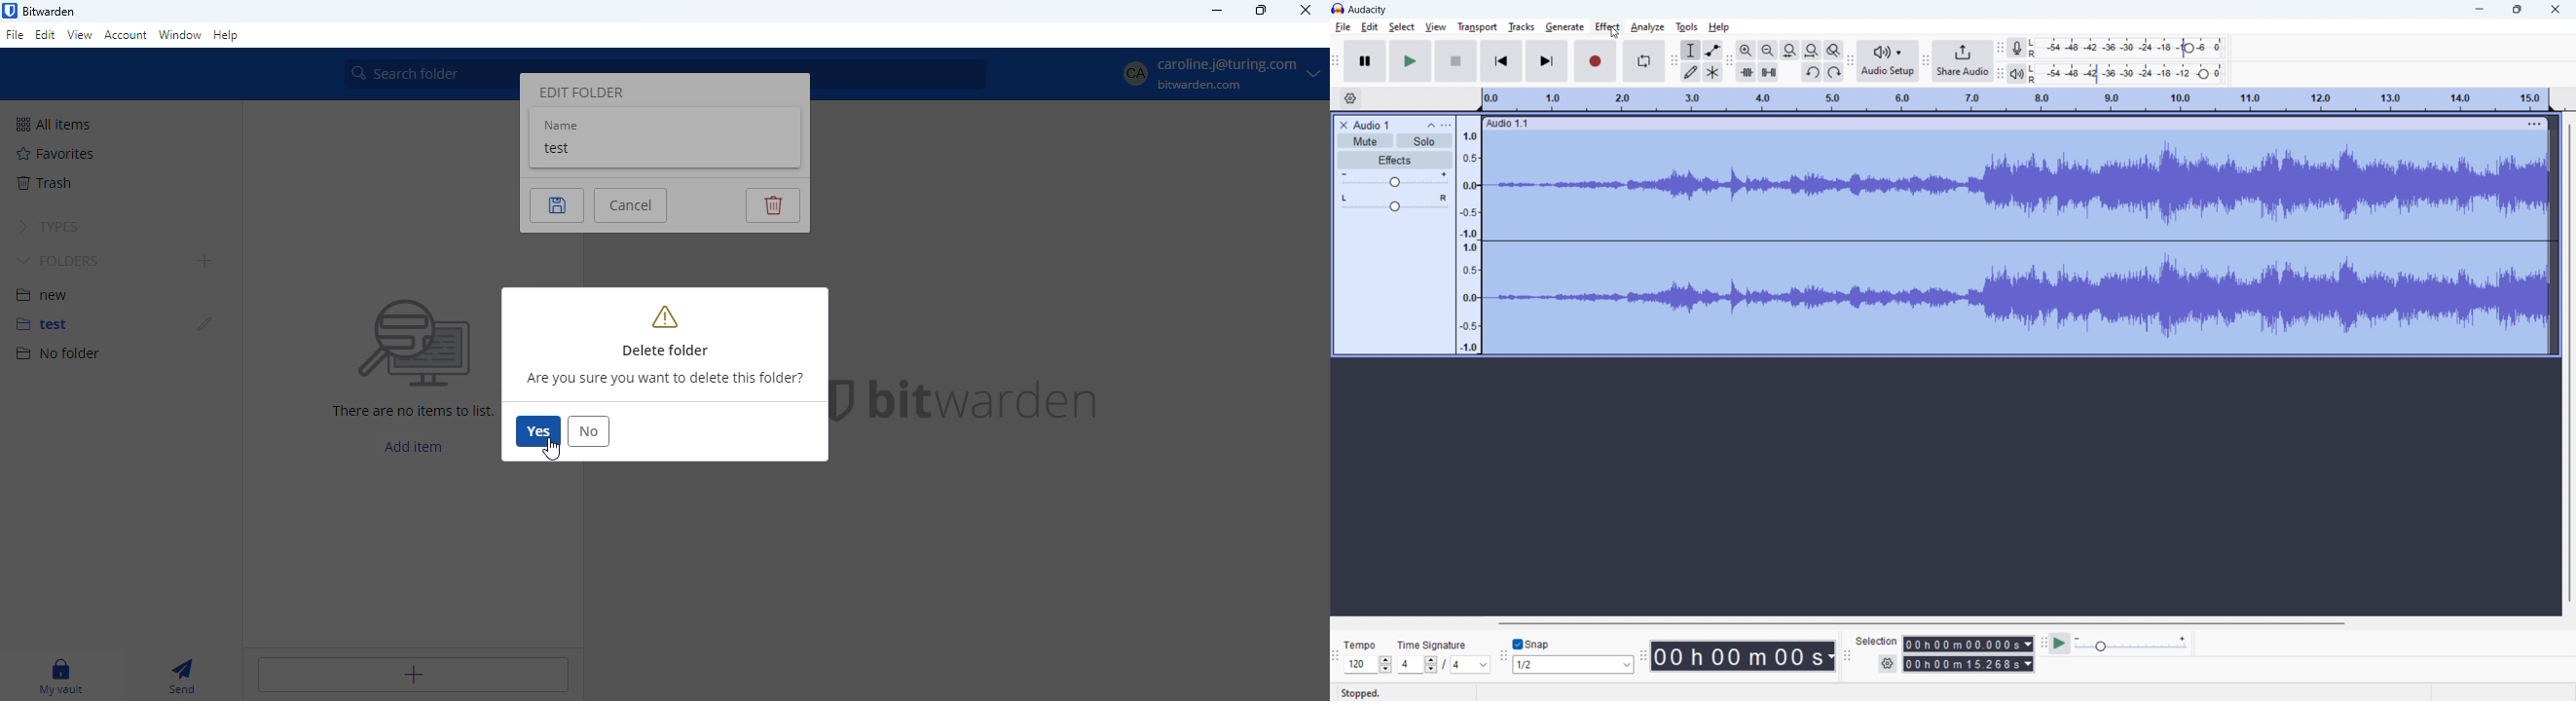 This screenshot has width=2576, height=728. What do you see at coordinates (1565, 27) in the screenshot?
I see `generate` at bounding box center [1565, 27].